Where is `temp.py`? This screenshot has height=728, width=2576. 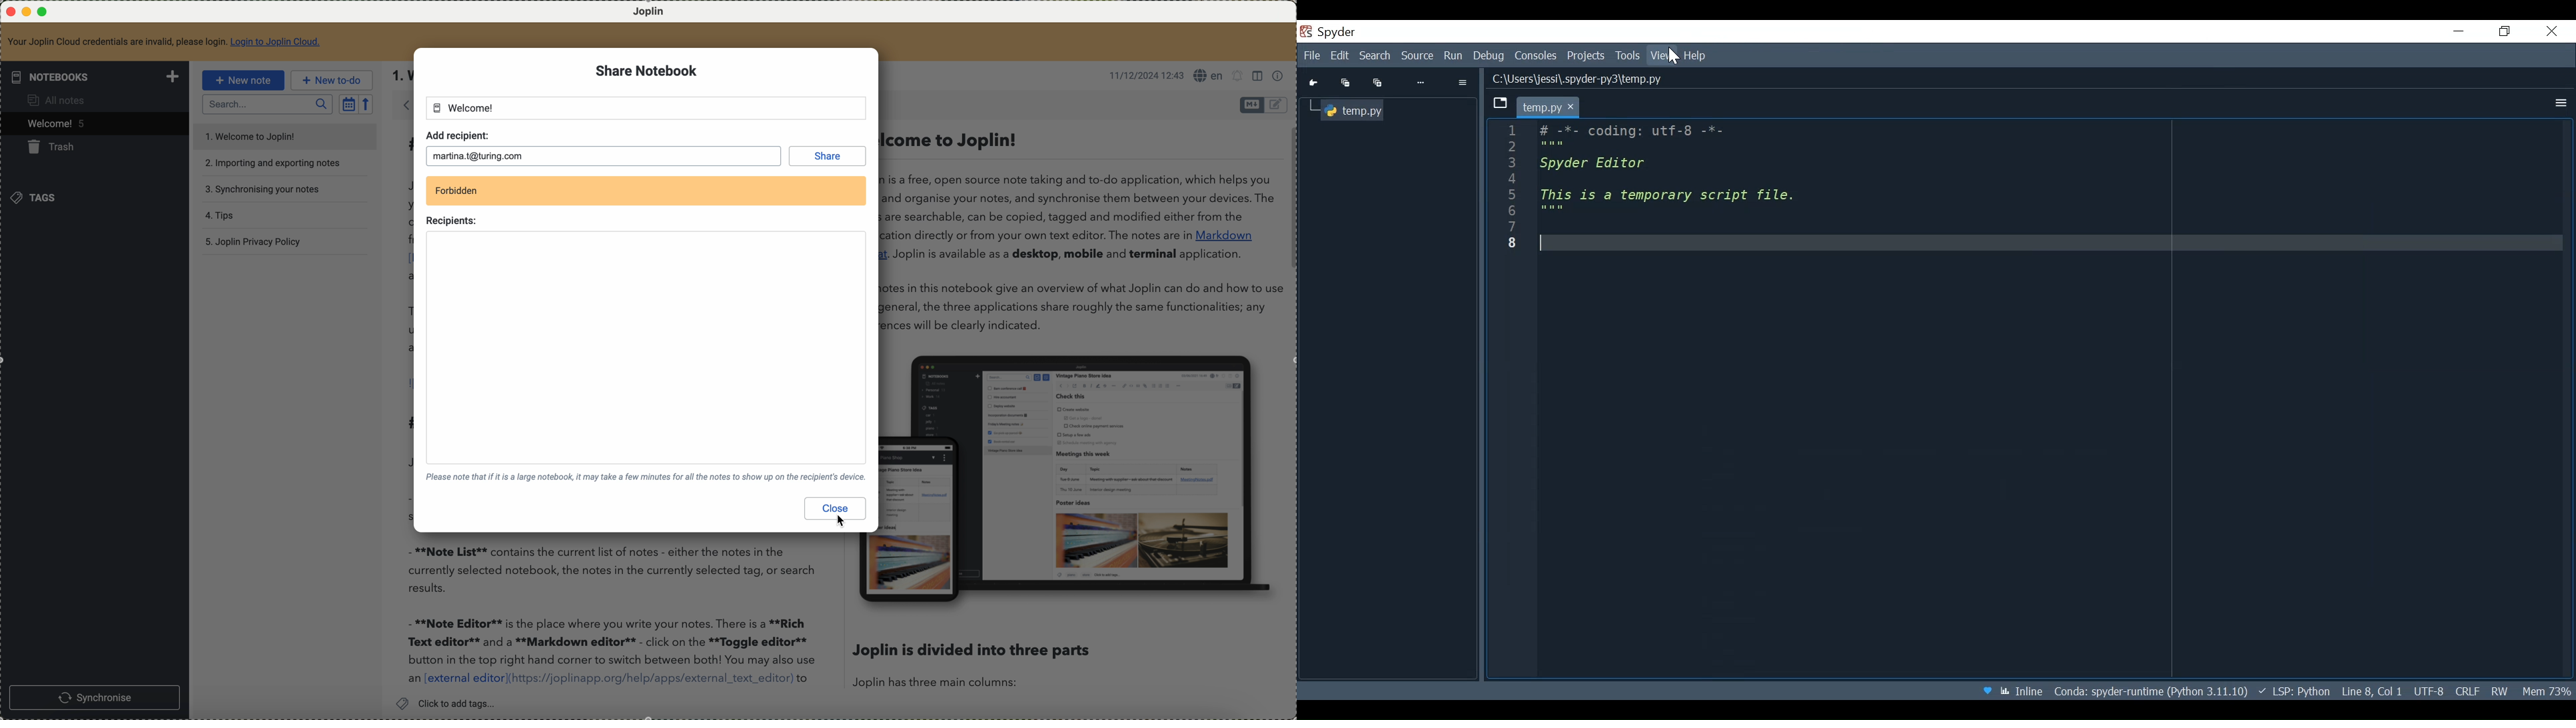 temp.py is located at coordinates (1355, 109).